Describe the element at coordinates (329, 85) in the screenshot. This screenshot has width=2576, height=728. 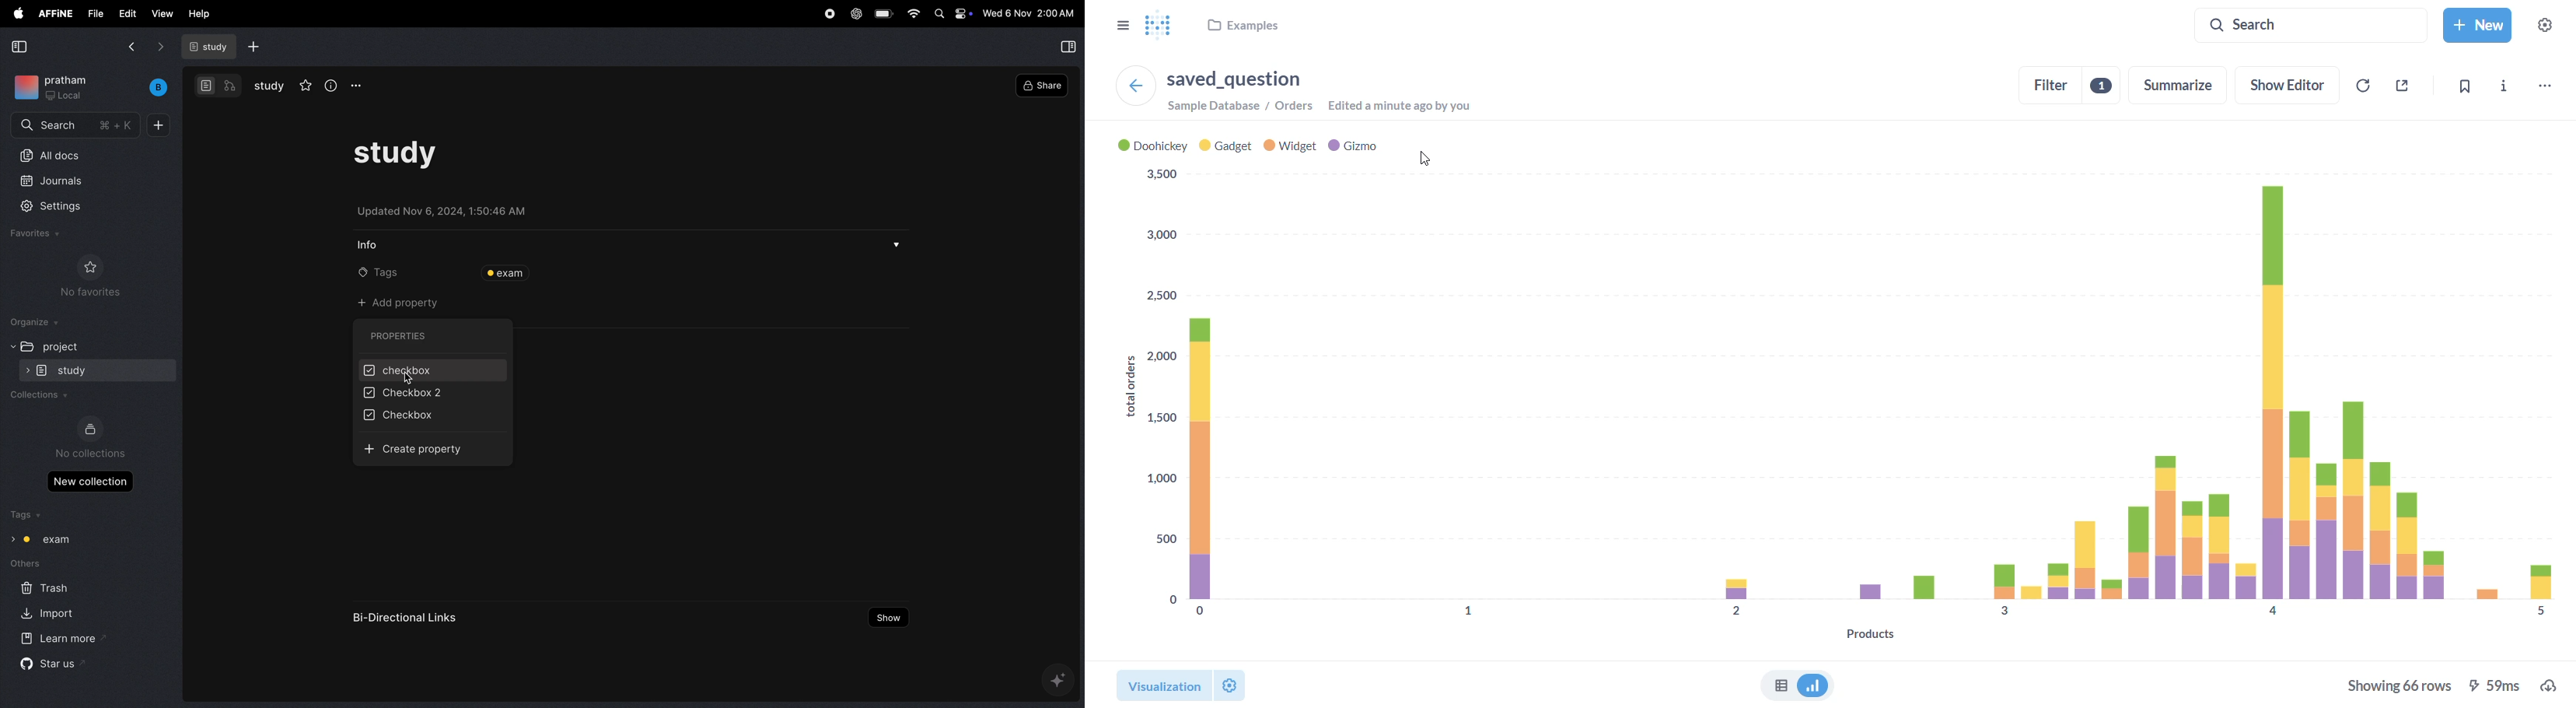
I see `info` at that location.